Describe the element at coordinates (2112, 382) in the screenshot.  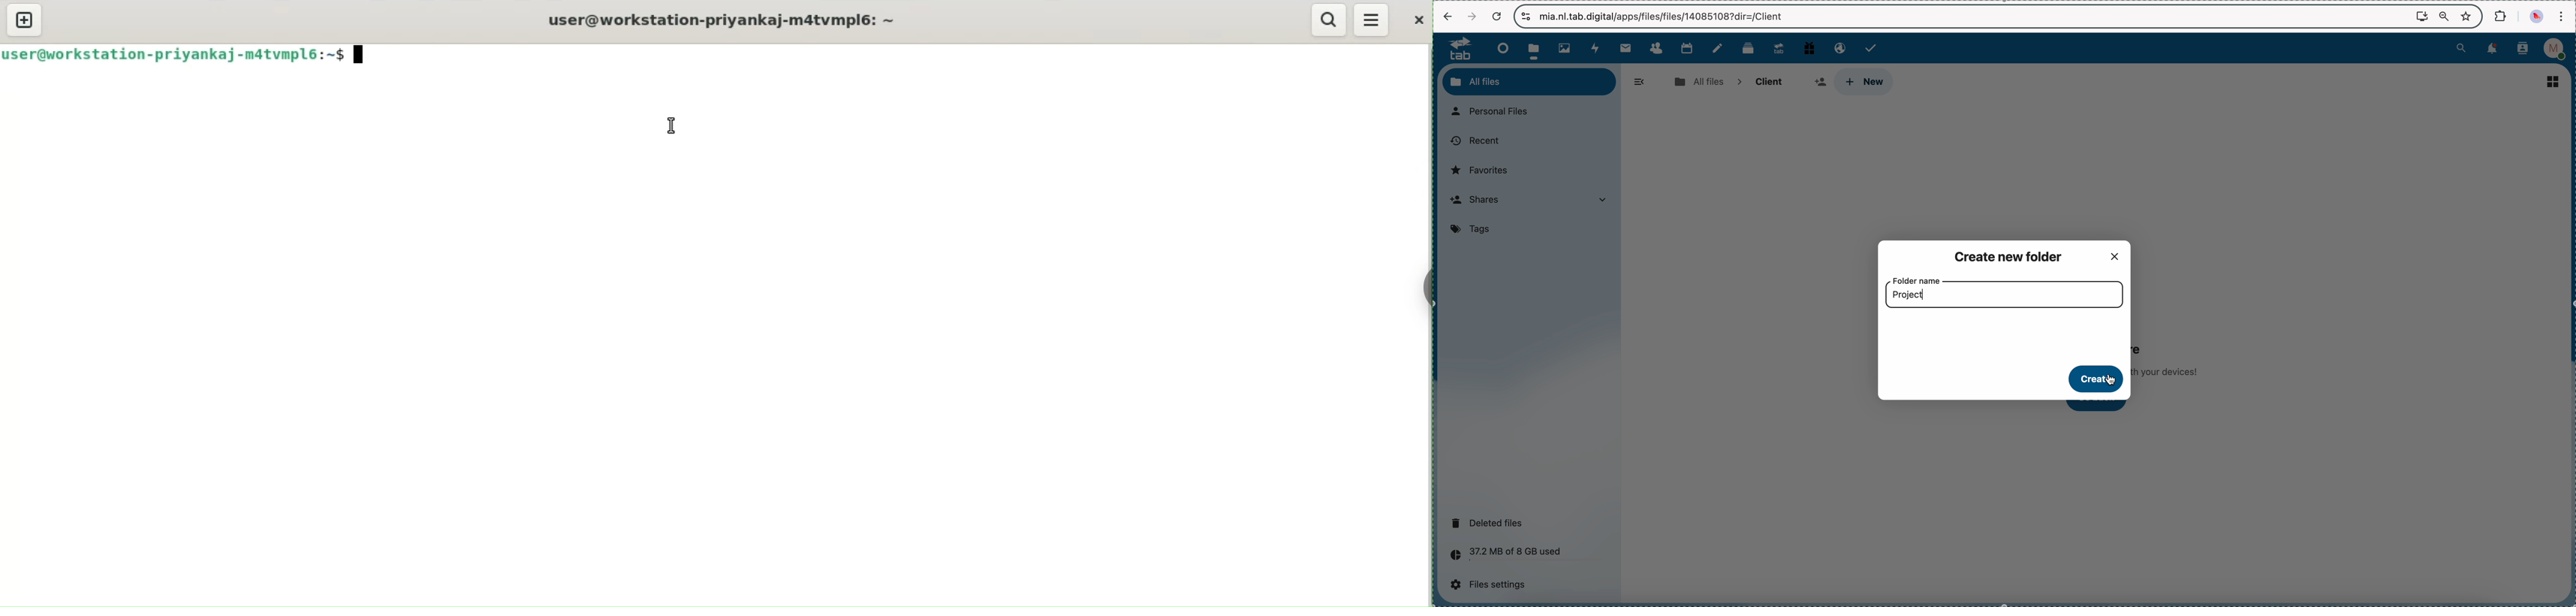
I see `cursor` at that location.